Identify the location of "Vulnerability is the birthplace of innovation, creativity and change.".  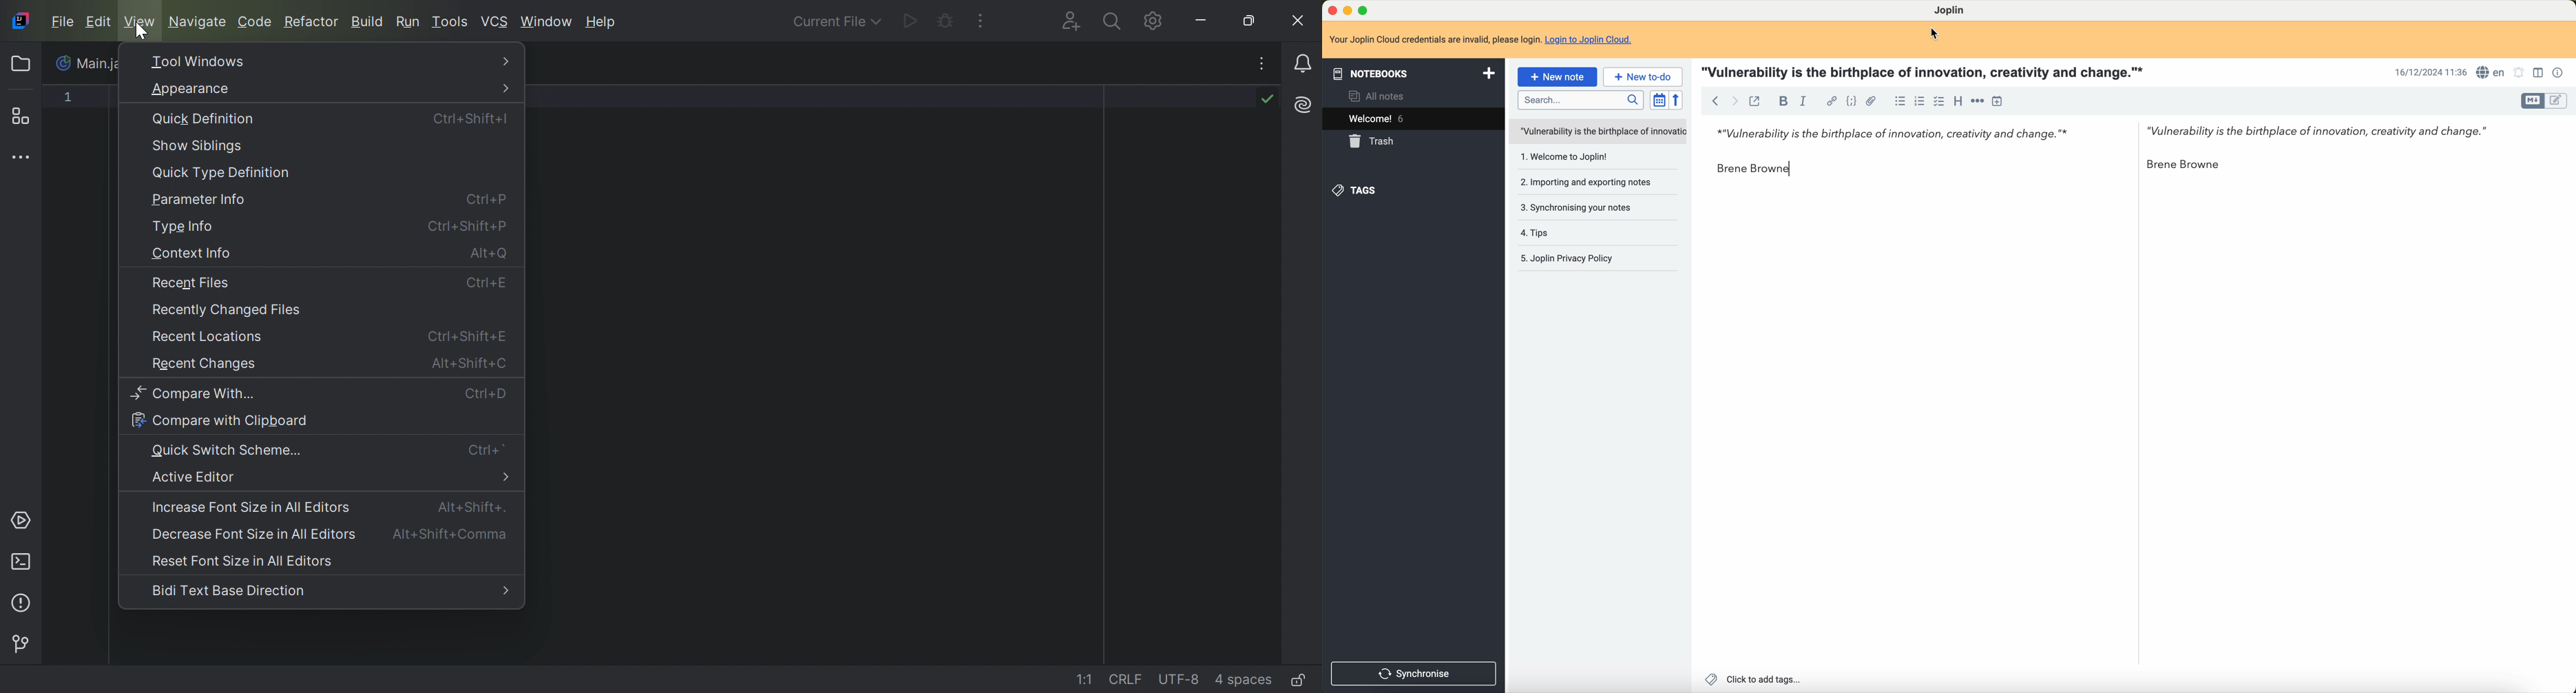
(2324, 135).